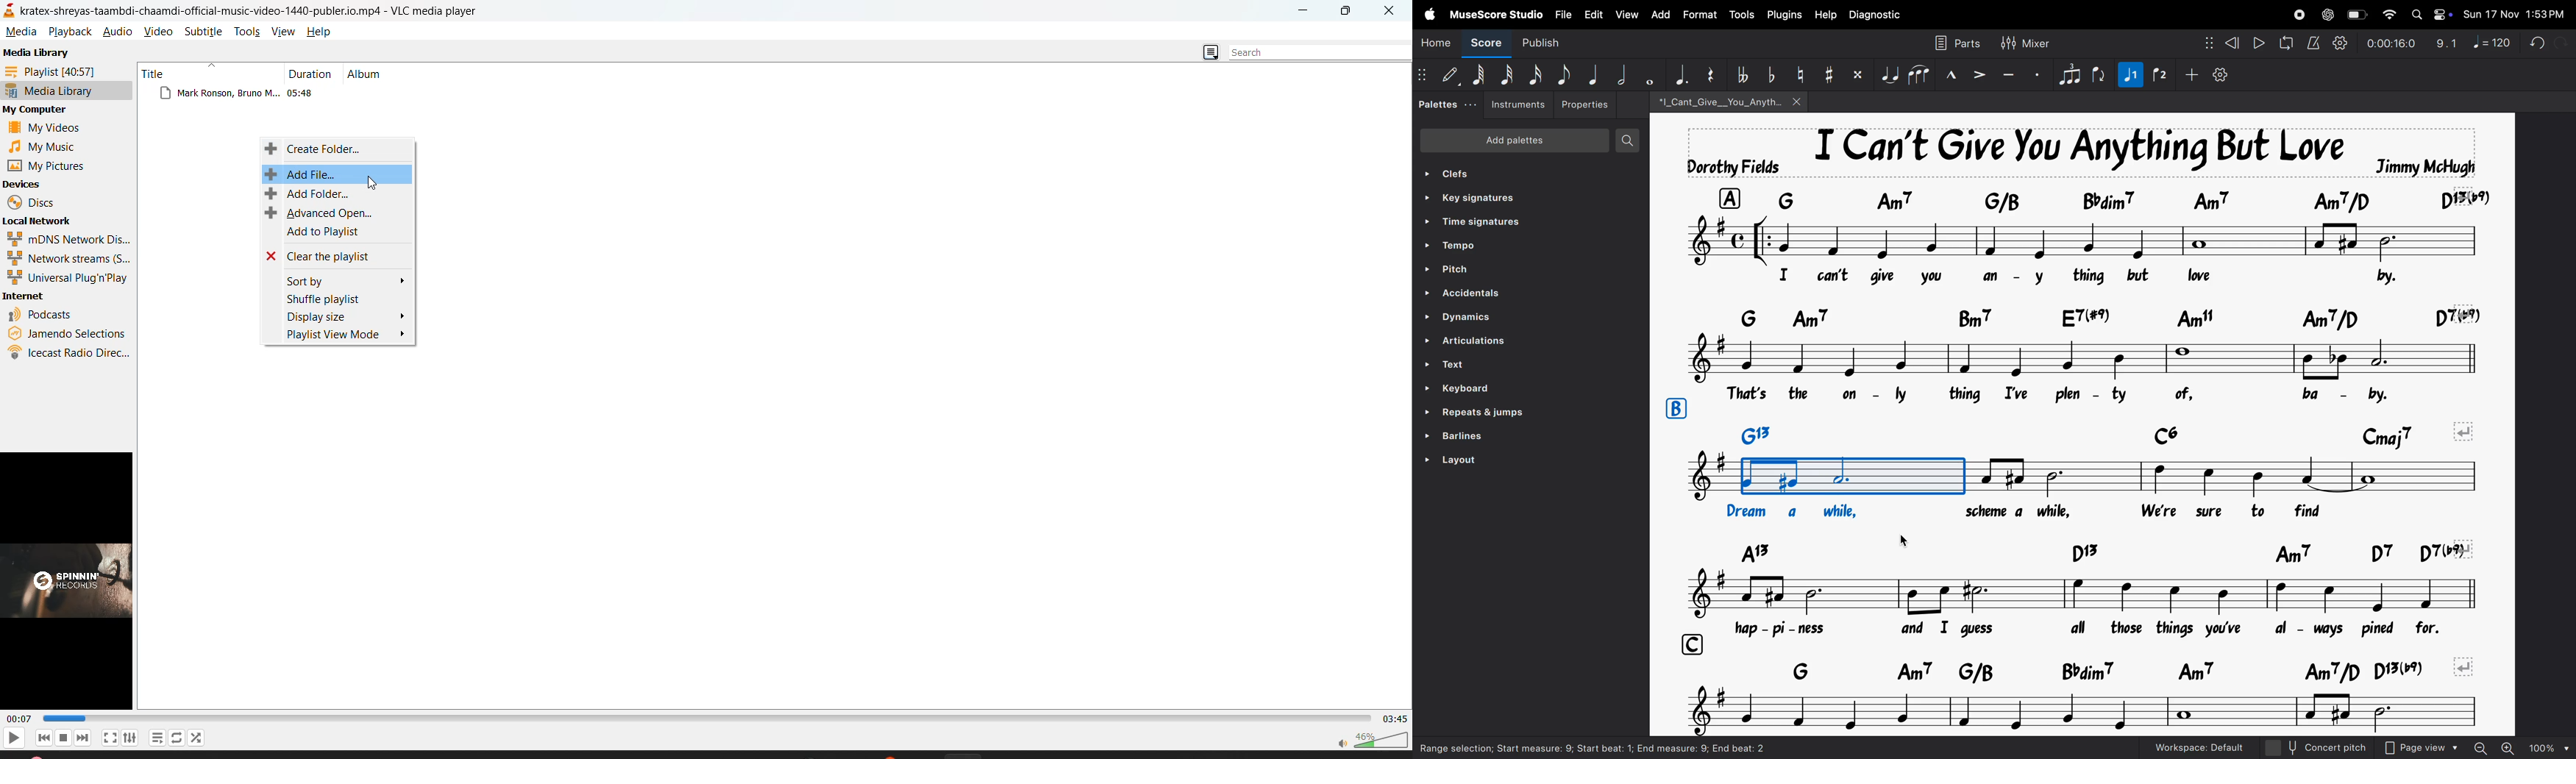 The image size is (2576, 784). I want to click on Score, so click(1483, 46).